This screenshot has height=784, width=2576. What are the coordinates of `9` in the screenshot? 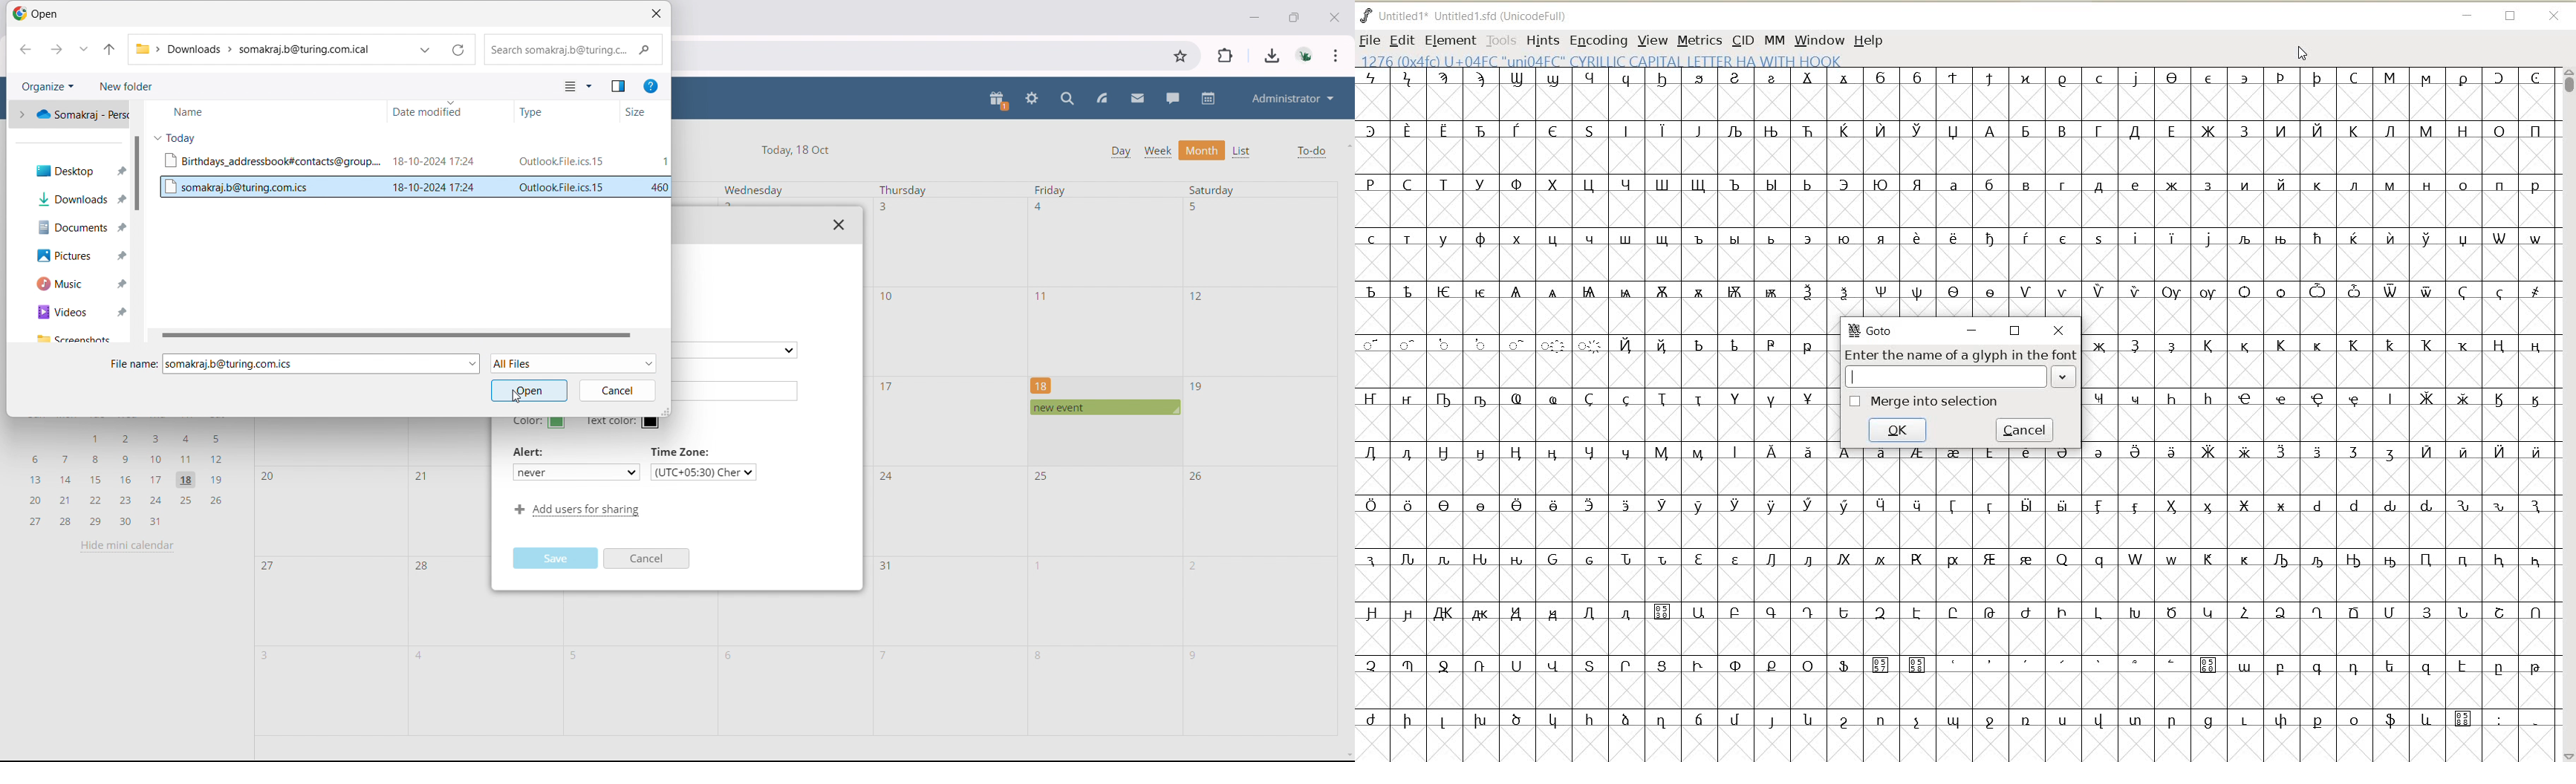 It's located at (1193, 656).